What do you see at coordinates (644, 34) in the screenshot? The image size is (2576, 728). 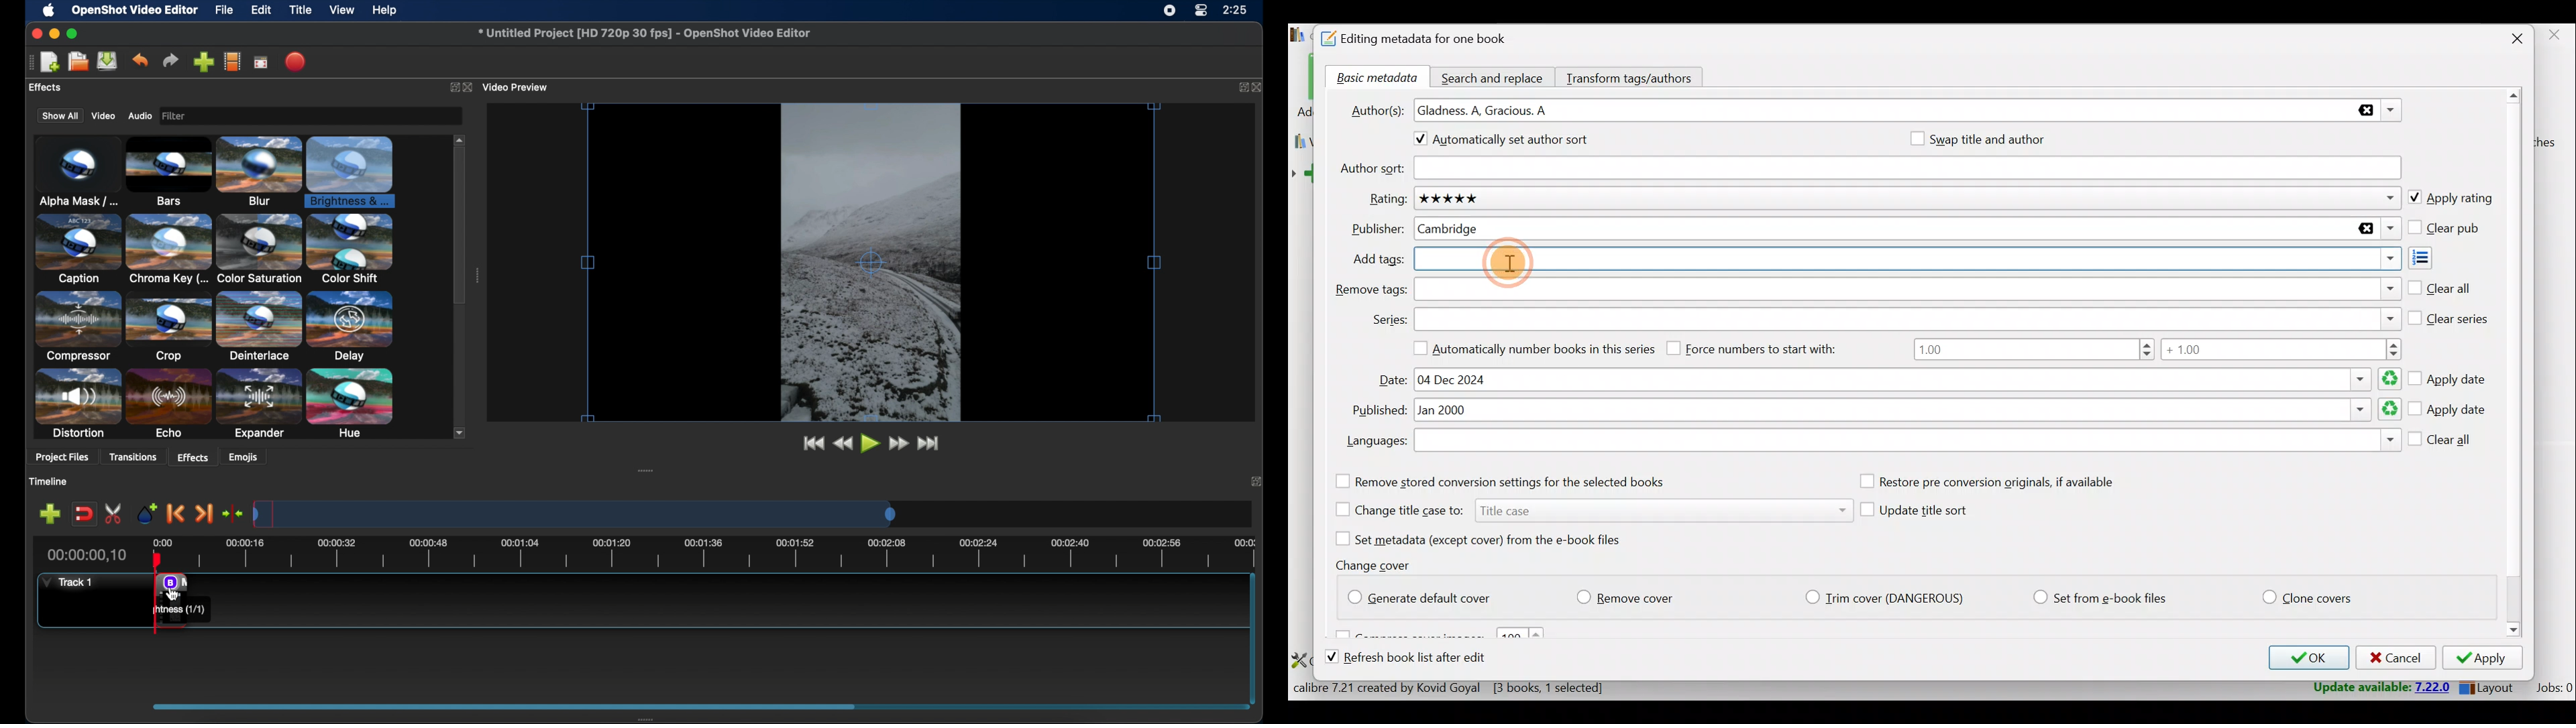 I see `file name` at bounding box center [644, 34].